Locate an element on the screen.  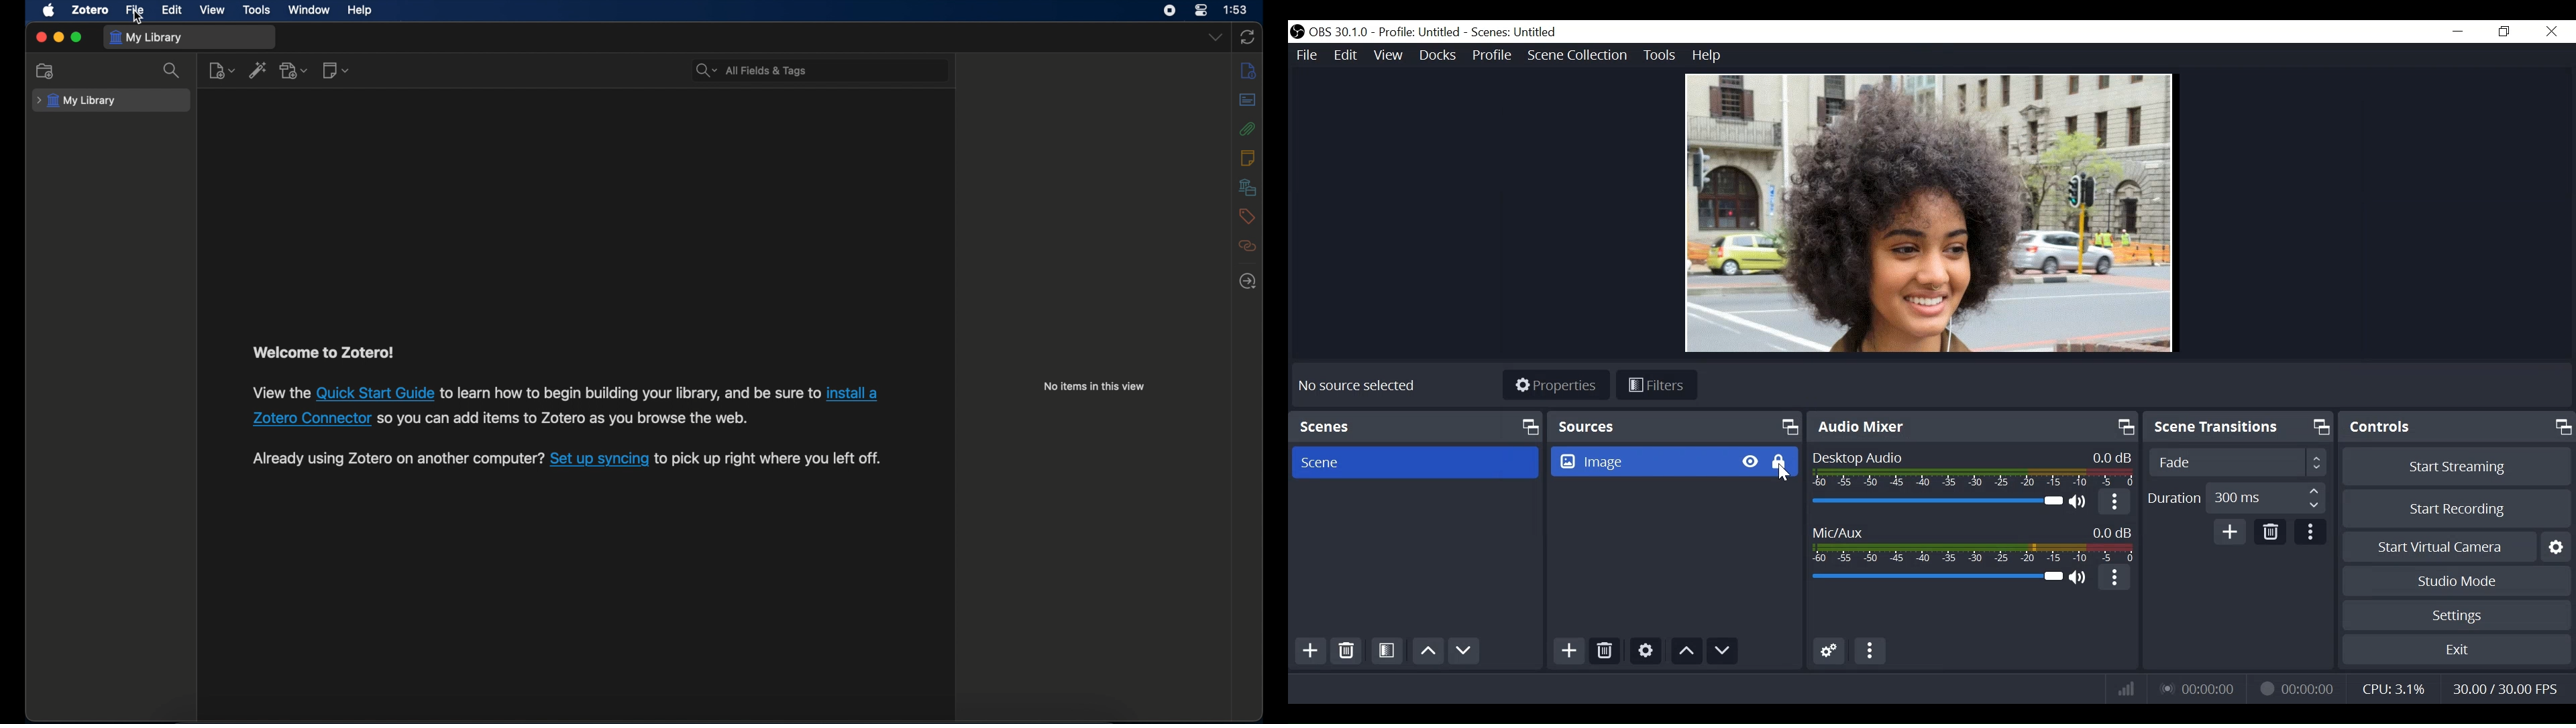
window is located at coordinates (310, 10).